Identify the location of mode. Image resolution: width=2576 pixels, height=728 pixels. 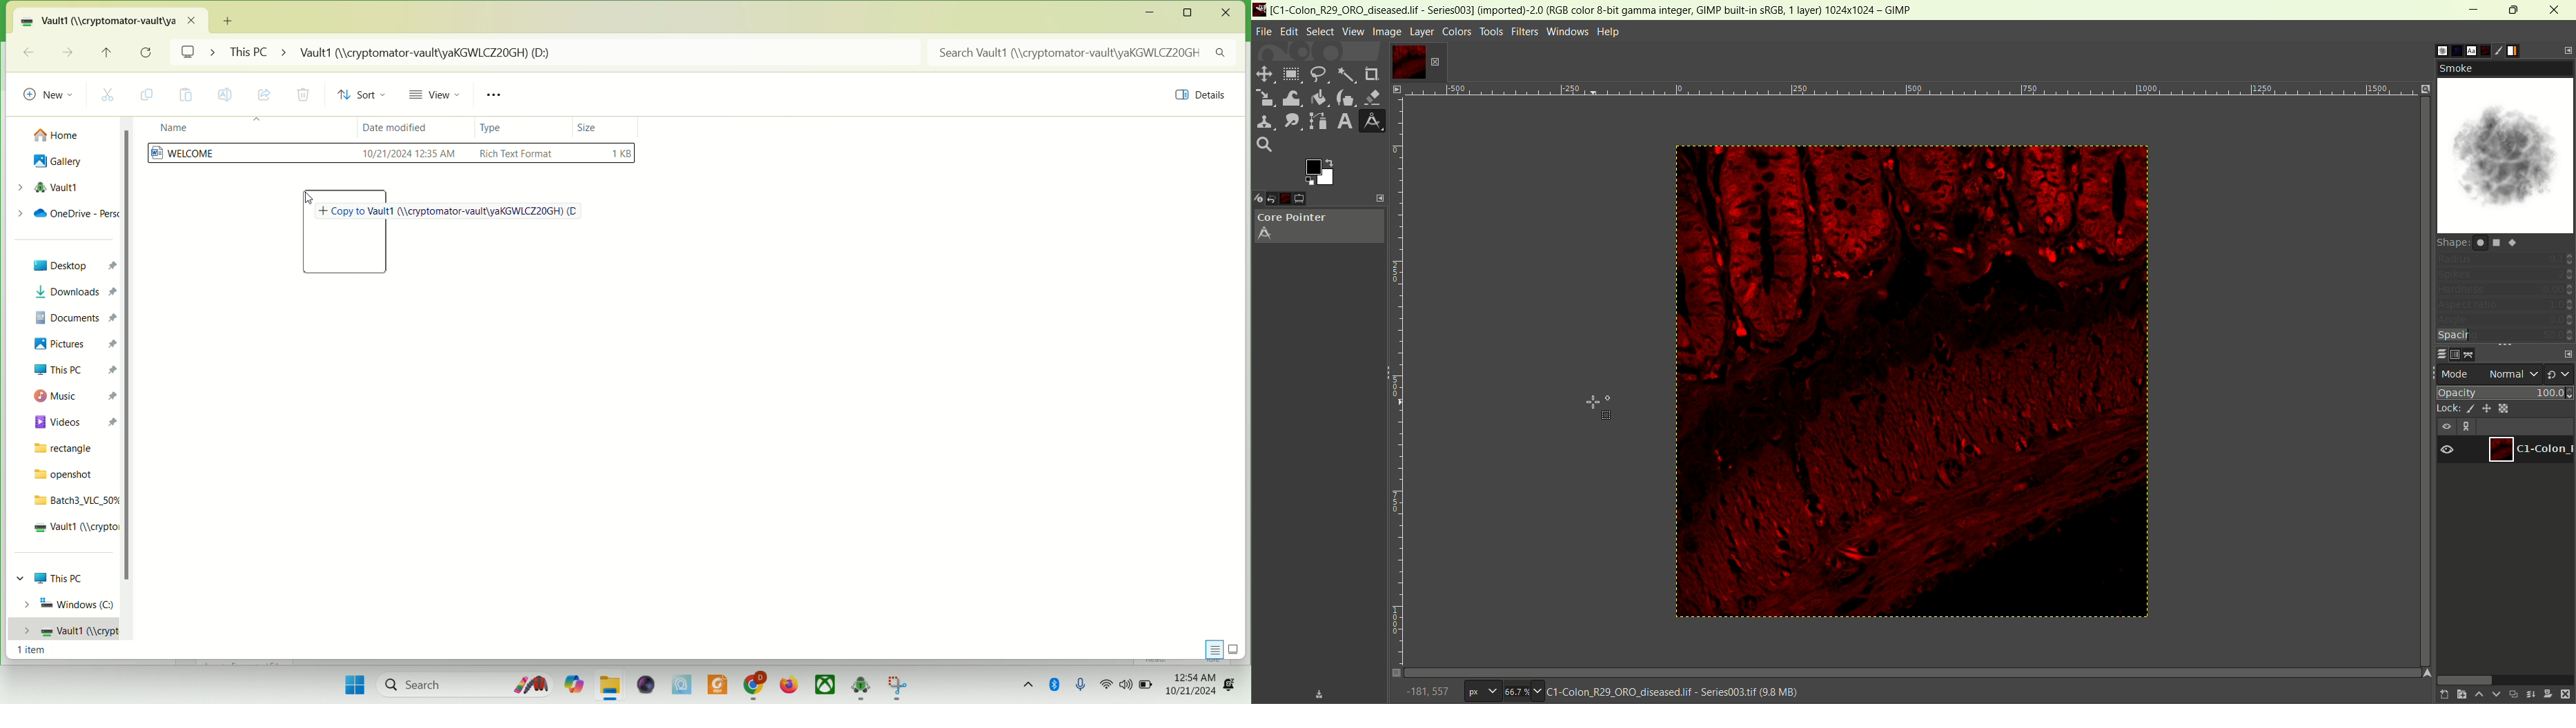
(2457, 374).